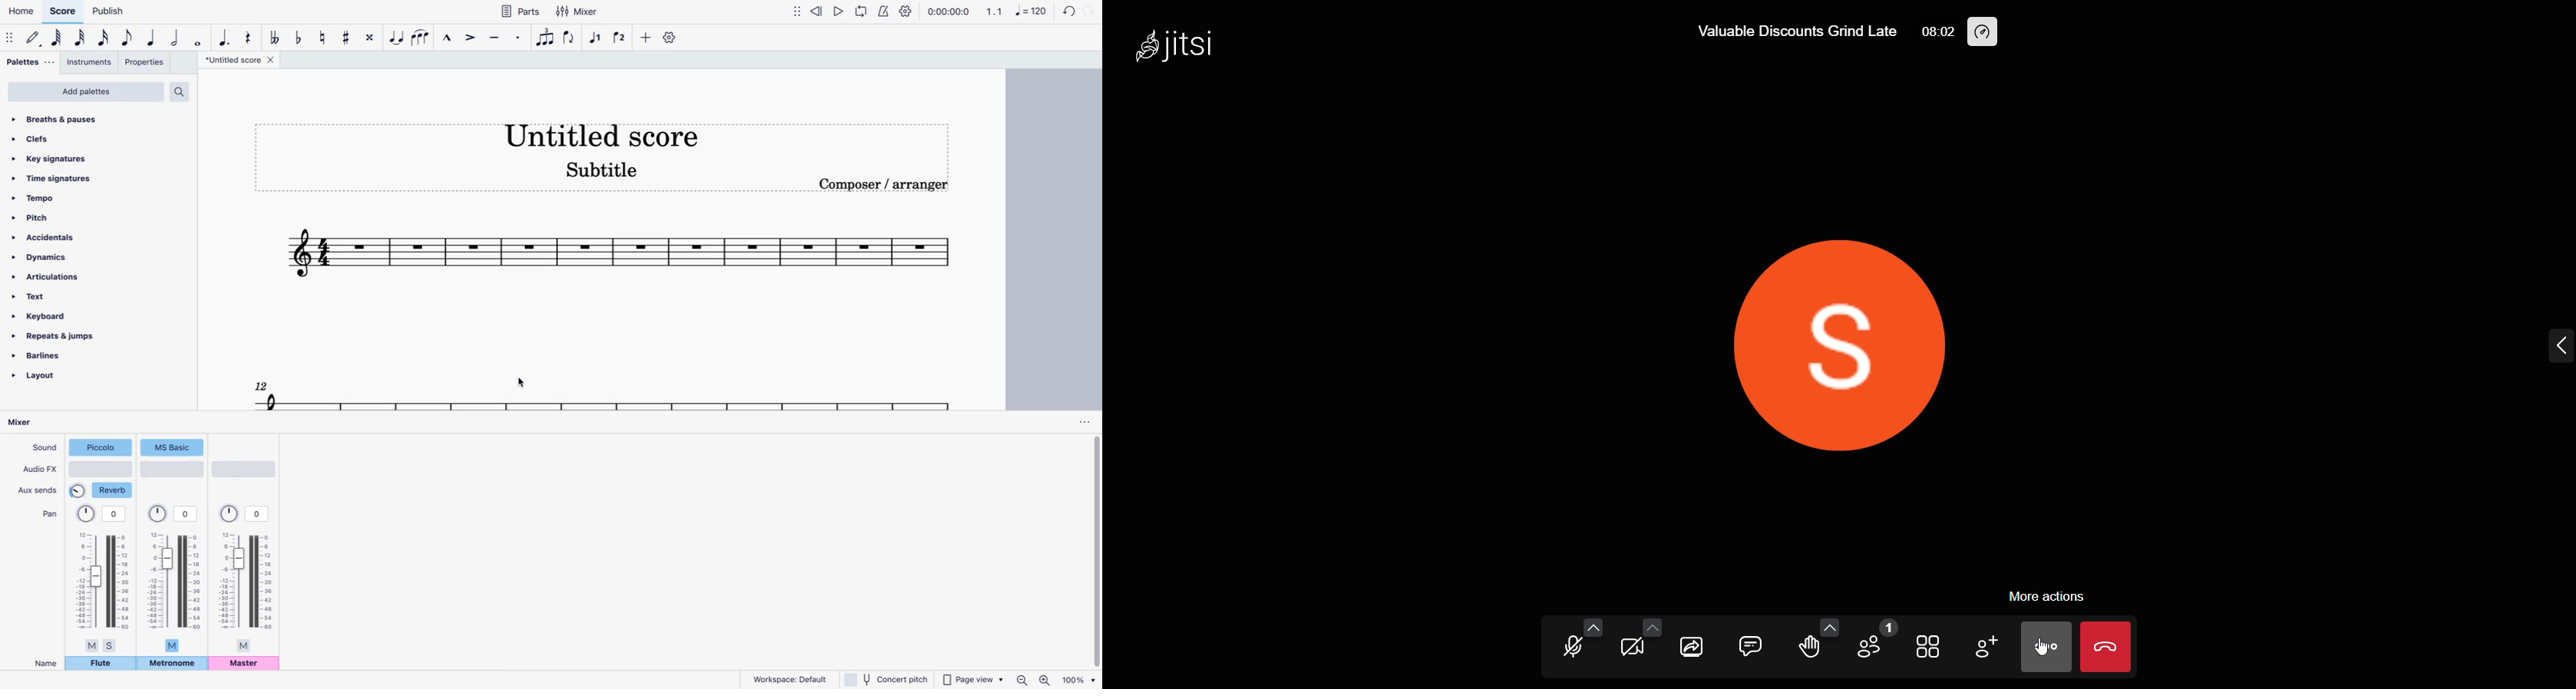 The width and height of the screenshot is (2576, 700). What do you see at coordinates (128, 39) in the screenshot?
I see `eight note` at bounding box center [128, 39].